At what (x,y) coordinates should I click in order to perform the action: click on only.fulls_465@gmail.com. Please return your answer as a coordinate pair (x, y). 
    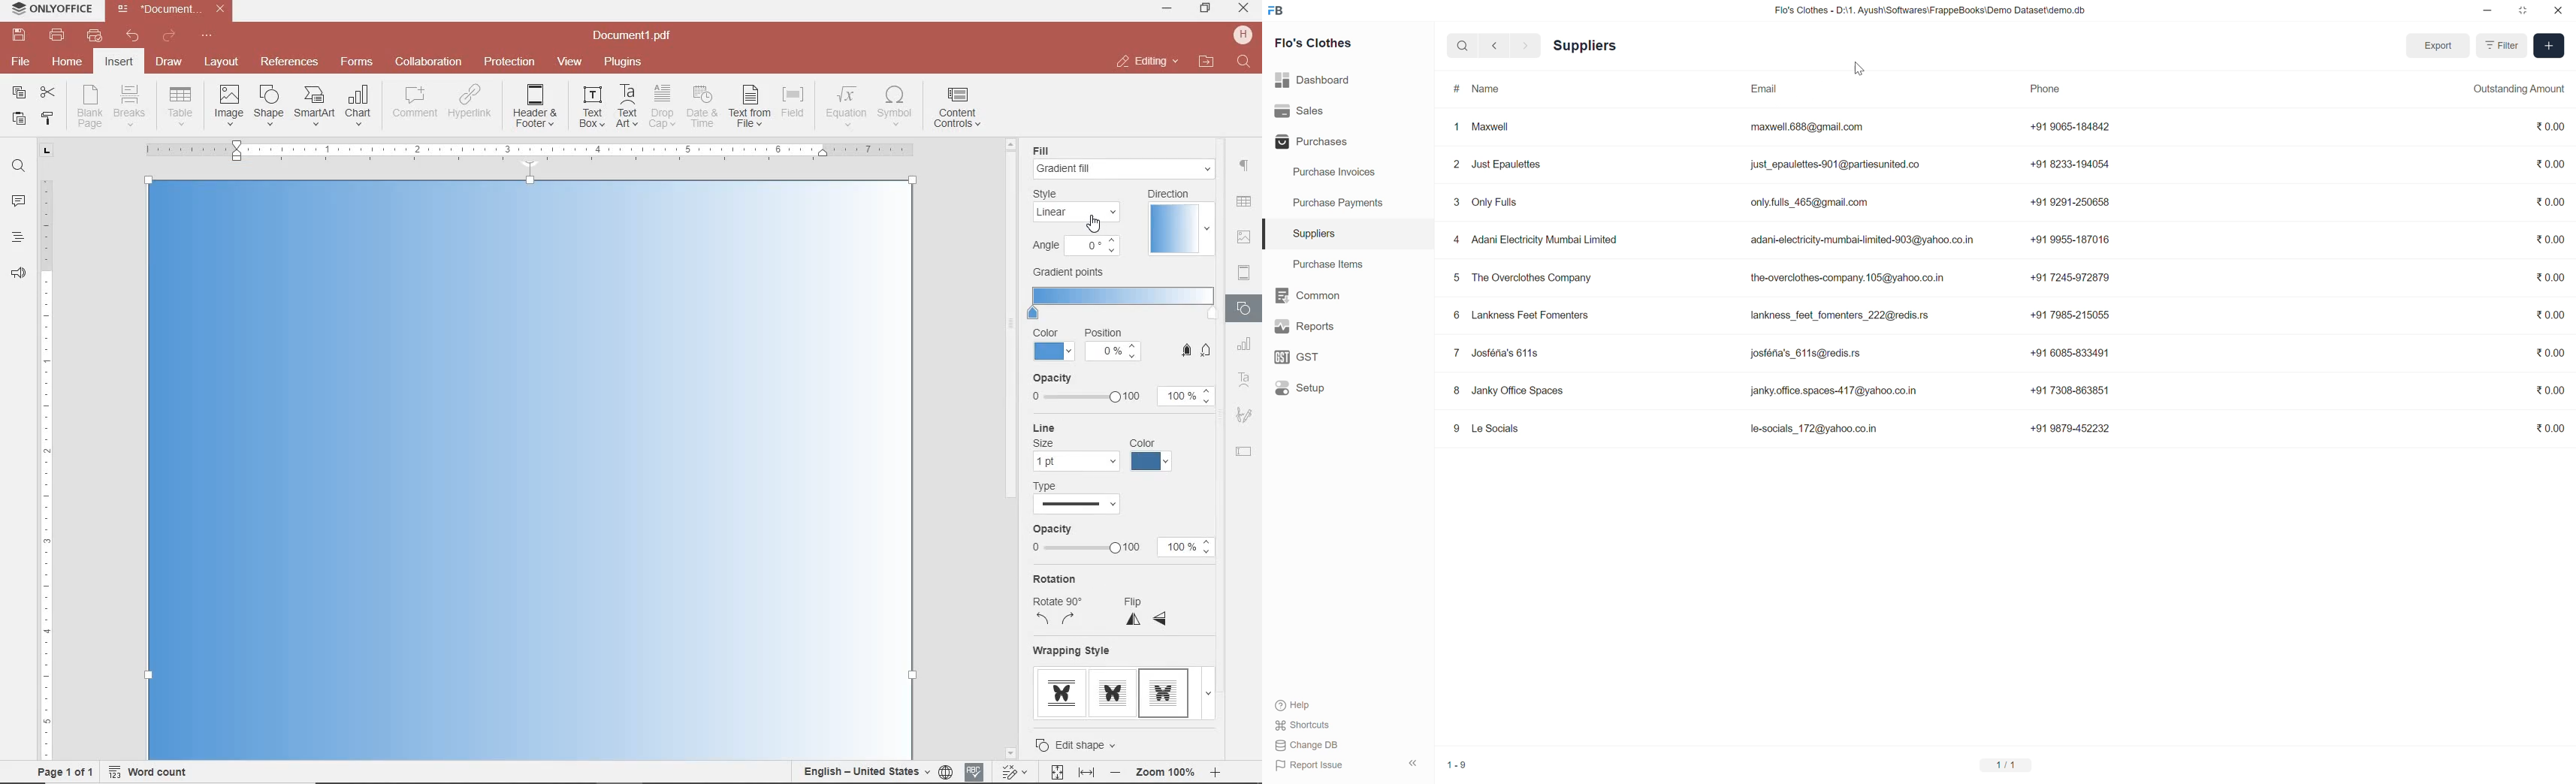
    Looking at the image, I should click on (1810, 203).